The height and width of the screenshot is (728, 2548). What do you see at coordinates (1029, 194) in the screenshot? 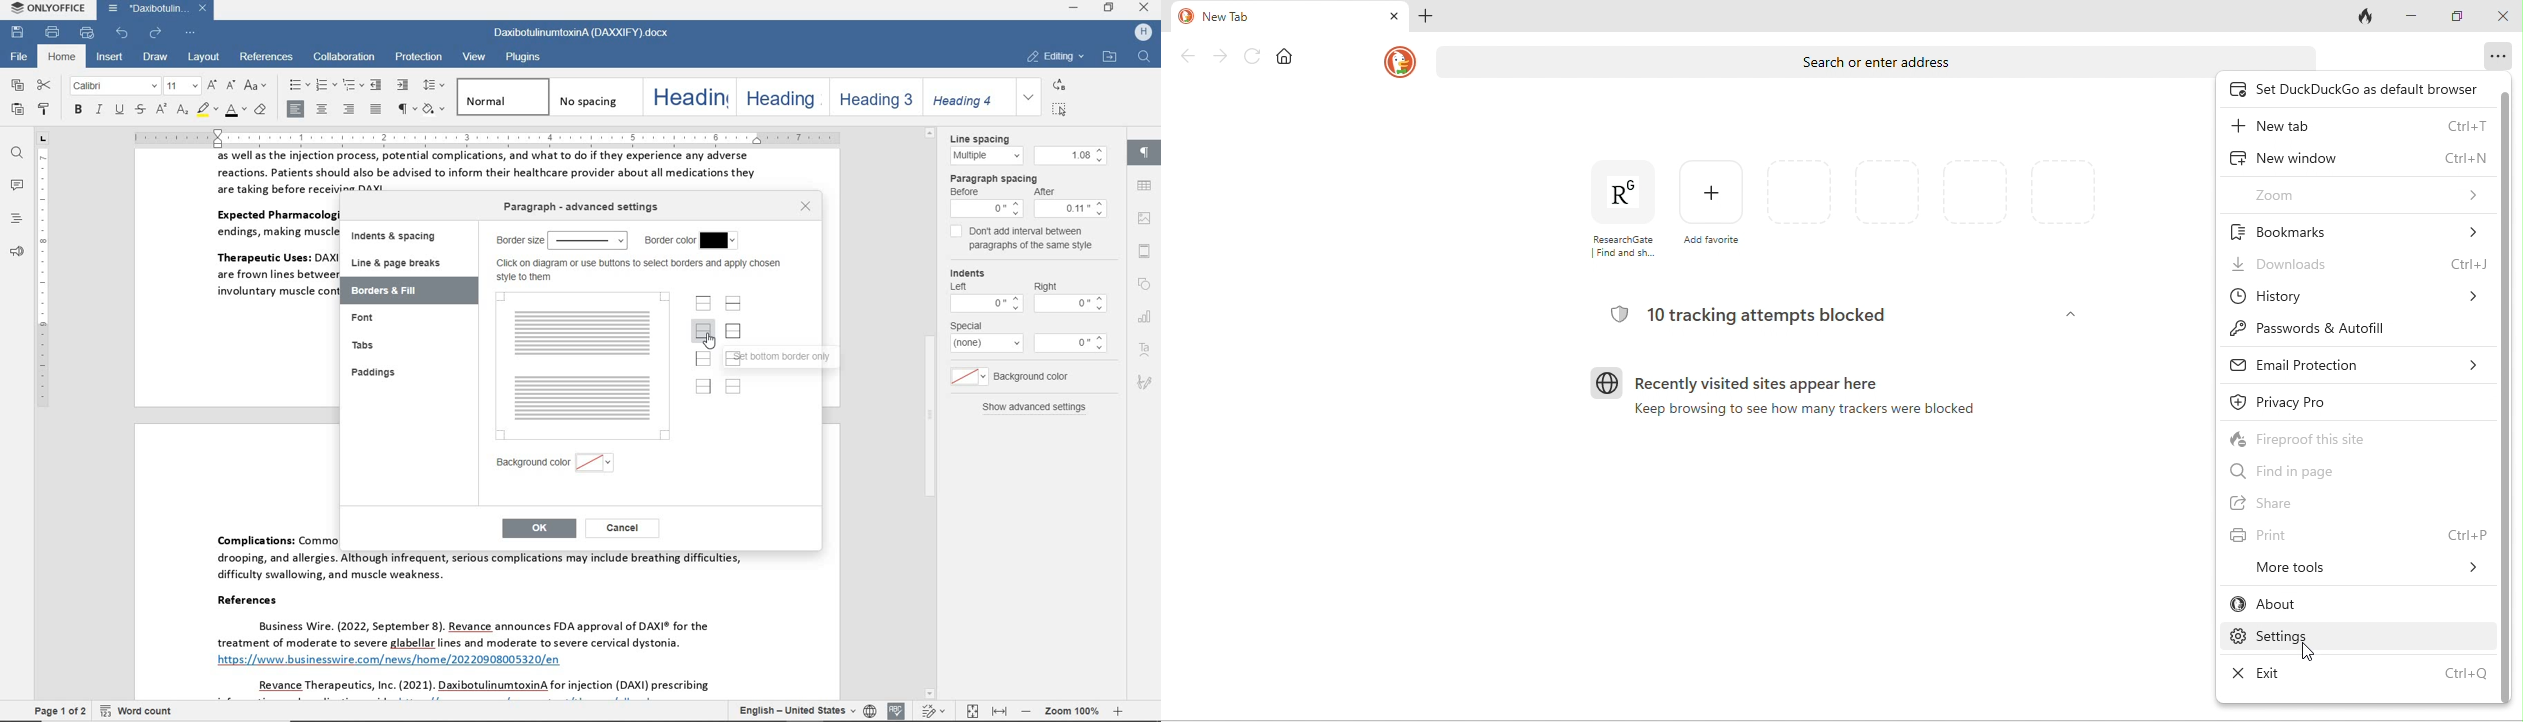
I see `paragraph spacing` at bounding box center [1029, 194].